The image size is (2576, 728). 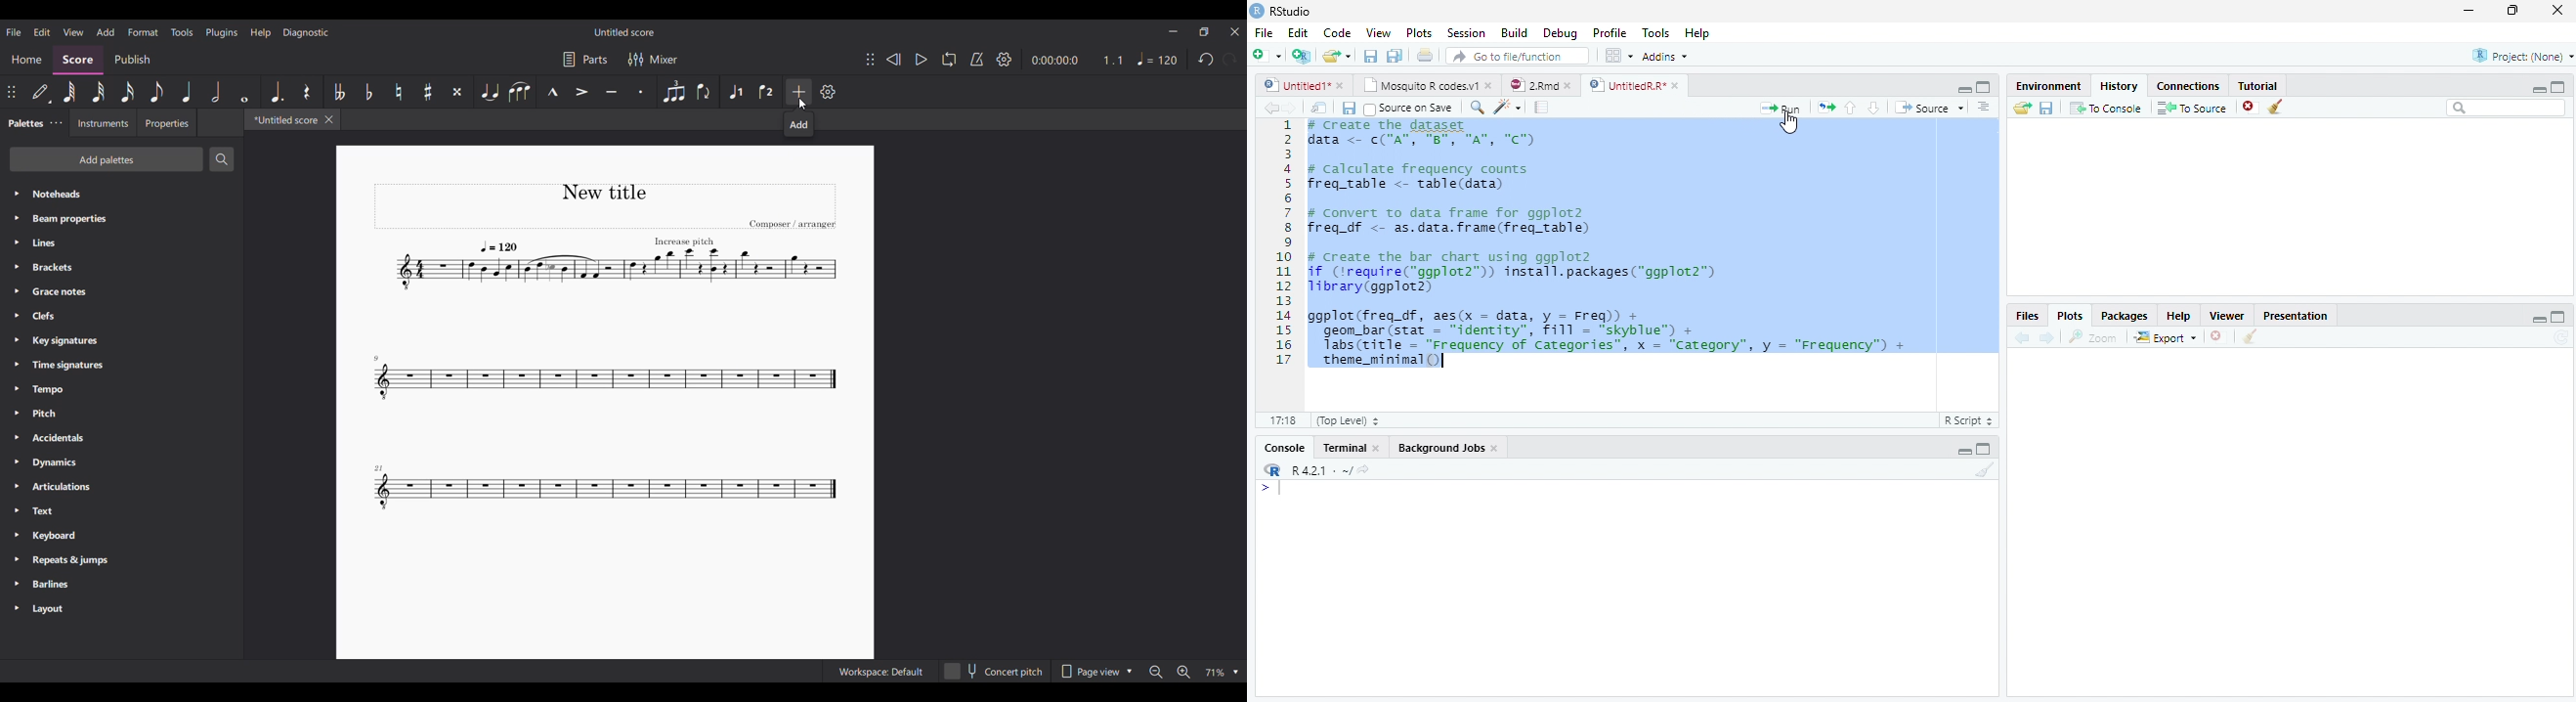 I want to click on Go to the next section, so click(x=1873, y=108).